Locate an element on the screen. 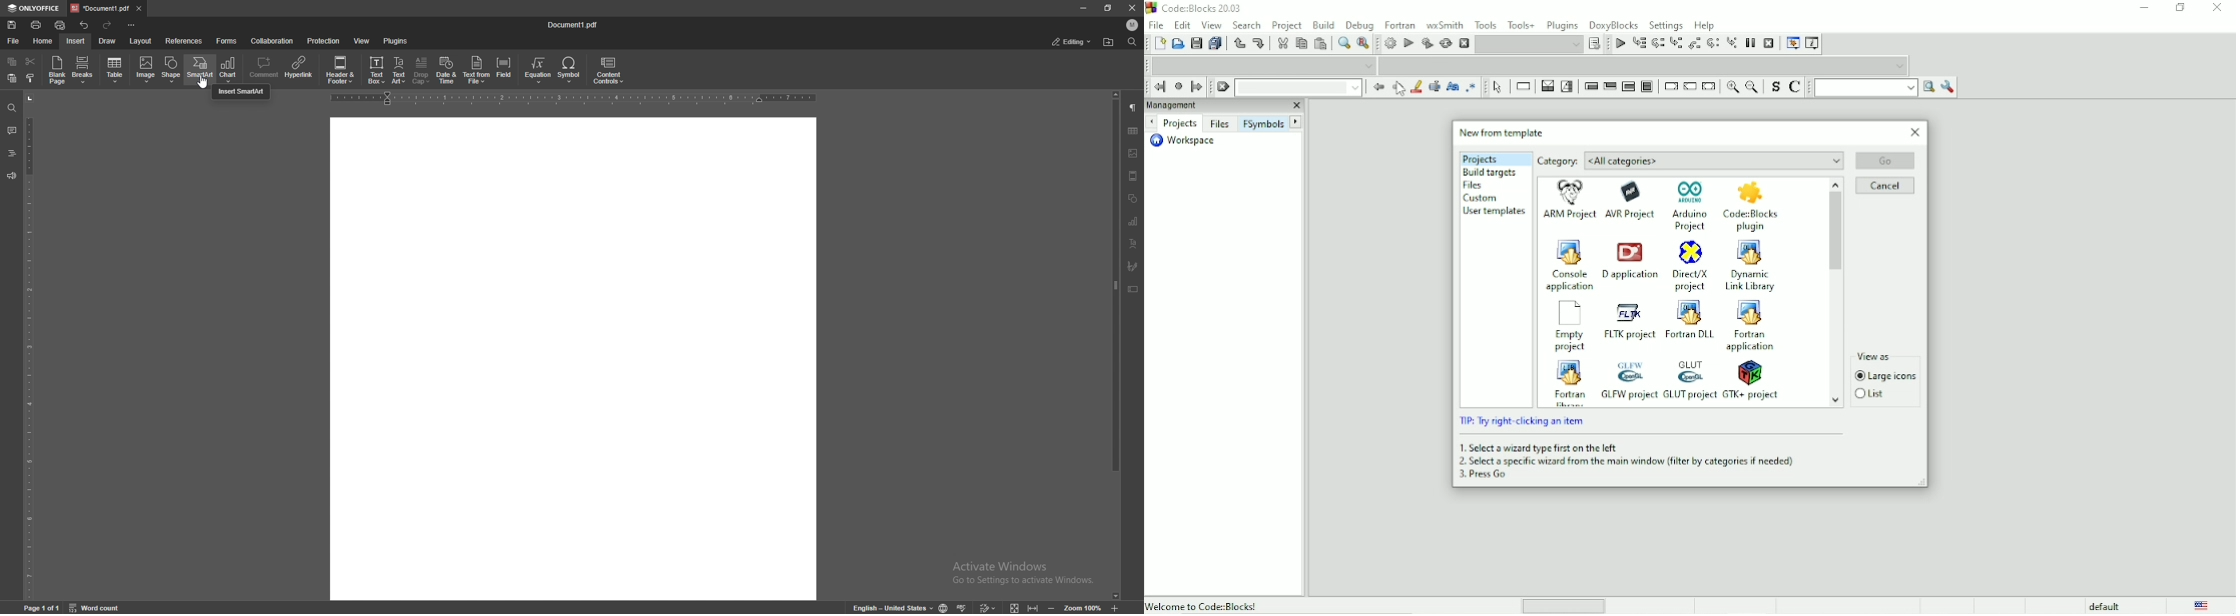 This screenshot has width=2240, height=616. change text language is located at coordinates (892, 607).